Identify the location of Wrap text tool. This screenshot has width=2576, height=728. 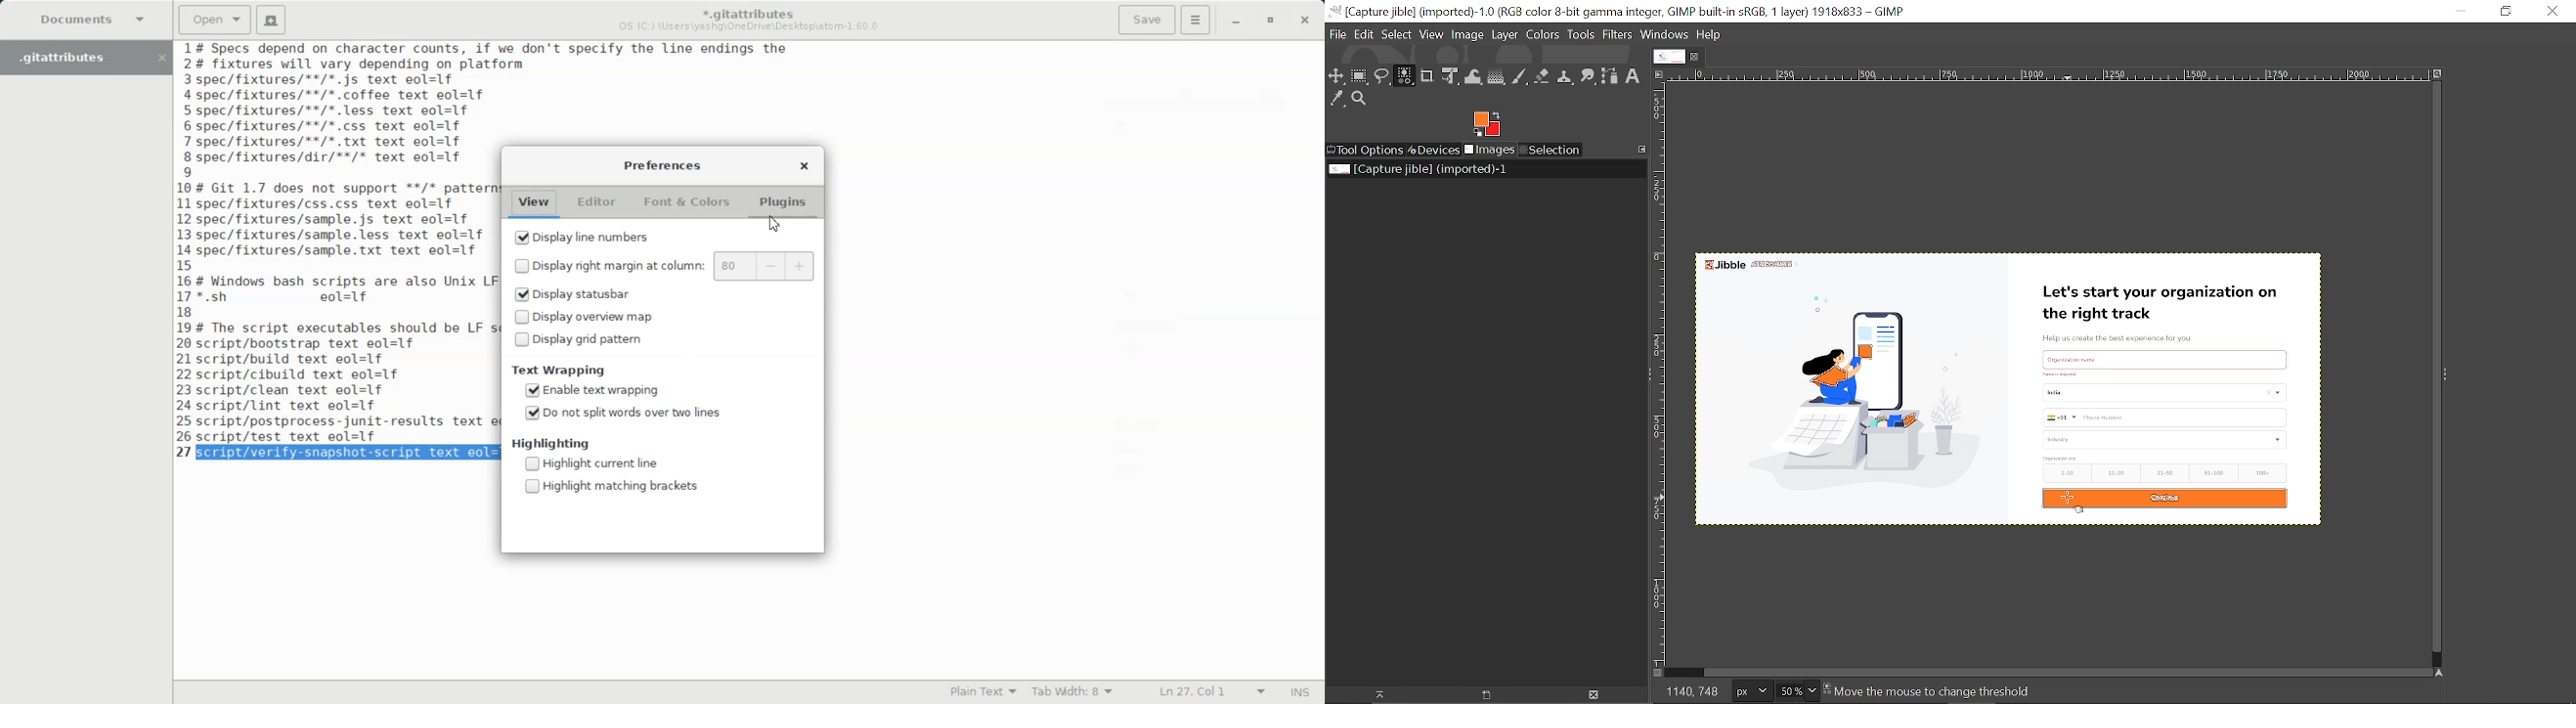
(1473, 77).